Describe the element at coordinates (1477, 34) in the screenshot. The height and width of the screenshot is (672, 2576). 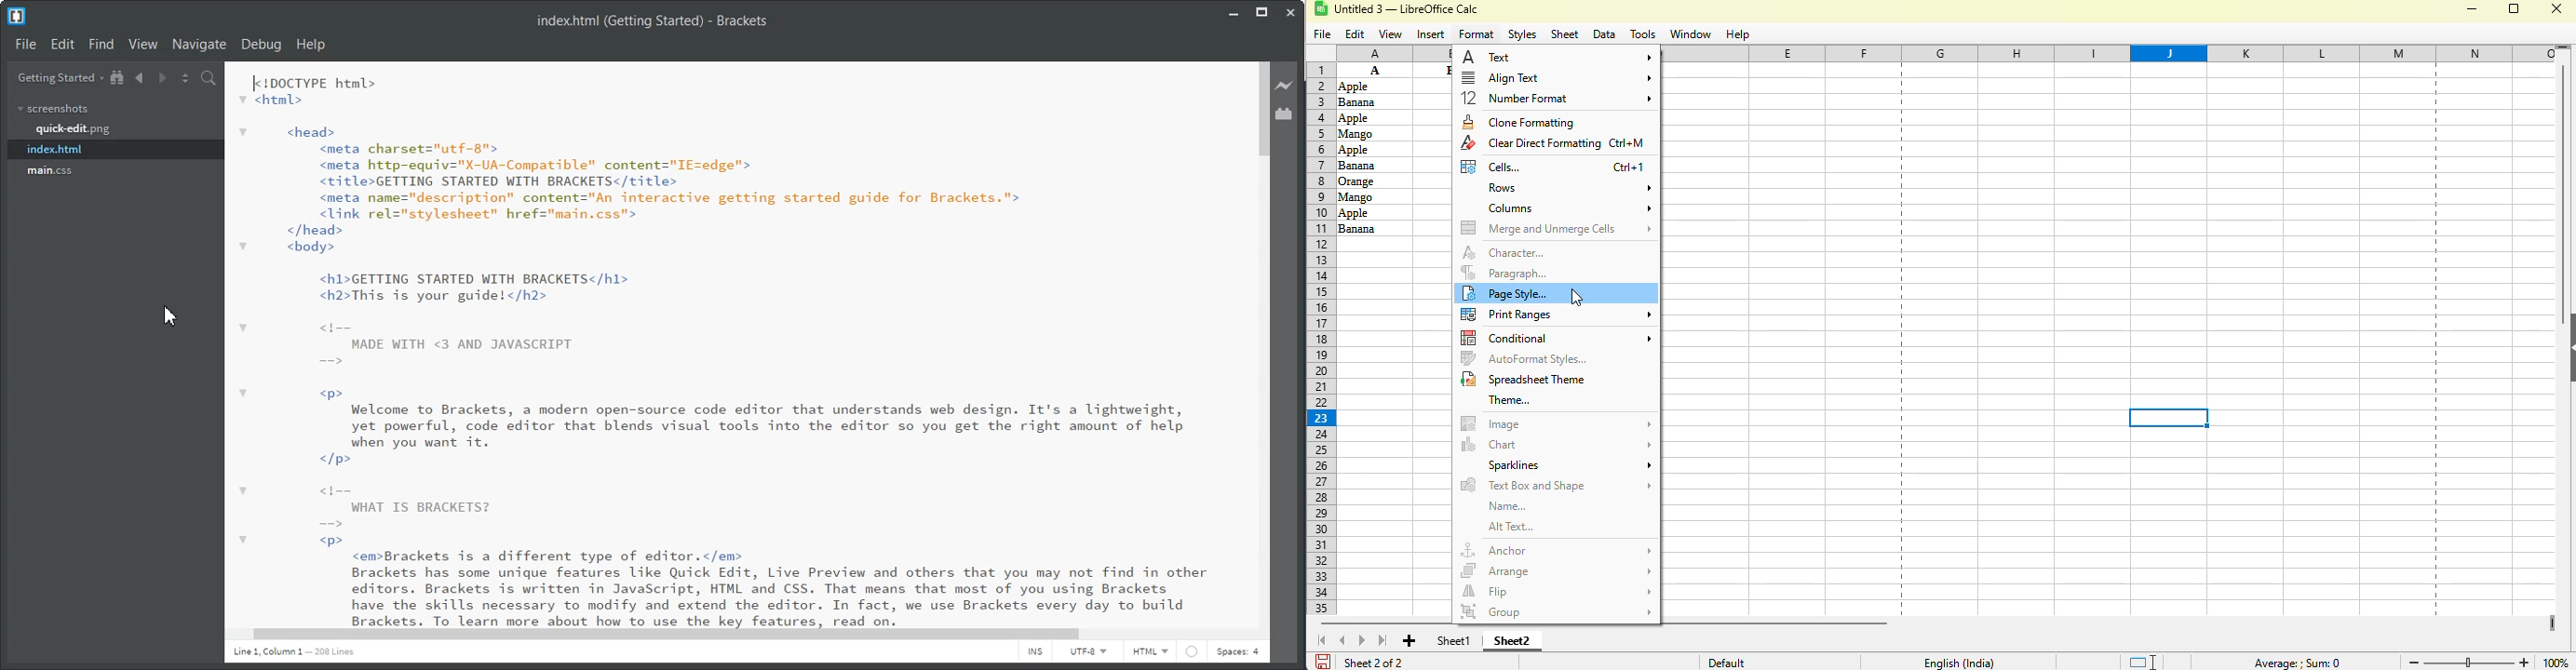
I see `format` at that location.